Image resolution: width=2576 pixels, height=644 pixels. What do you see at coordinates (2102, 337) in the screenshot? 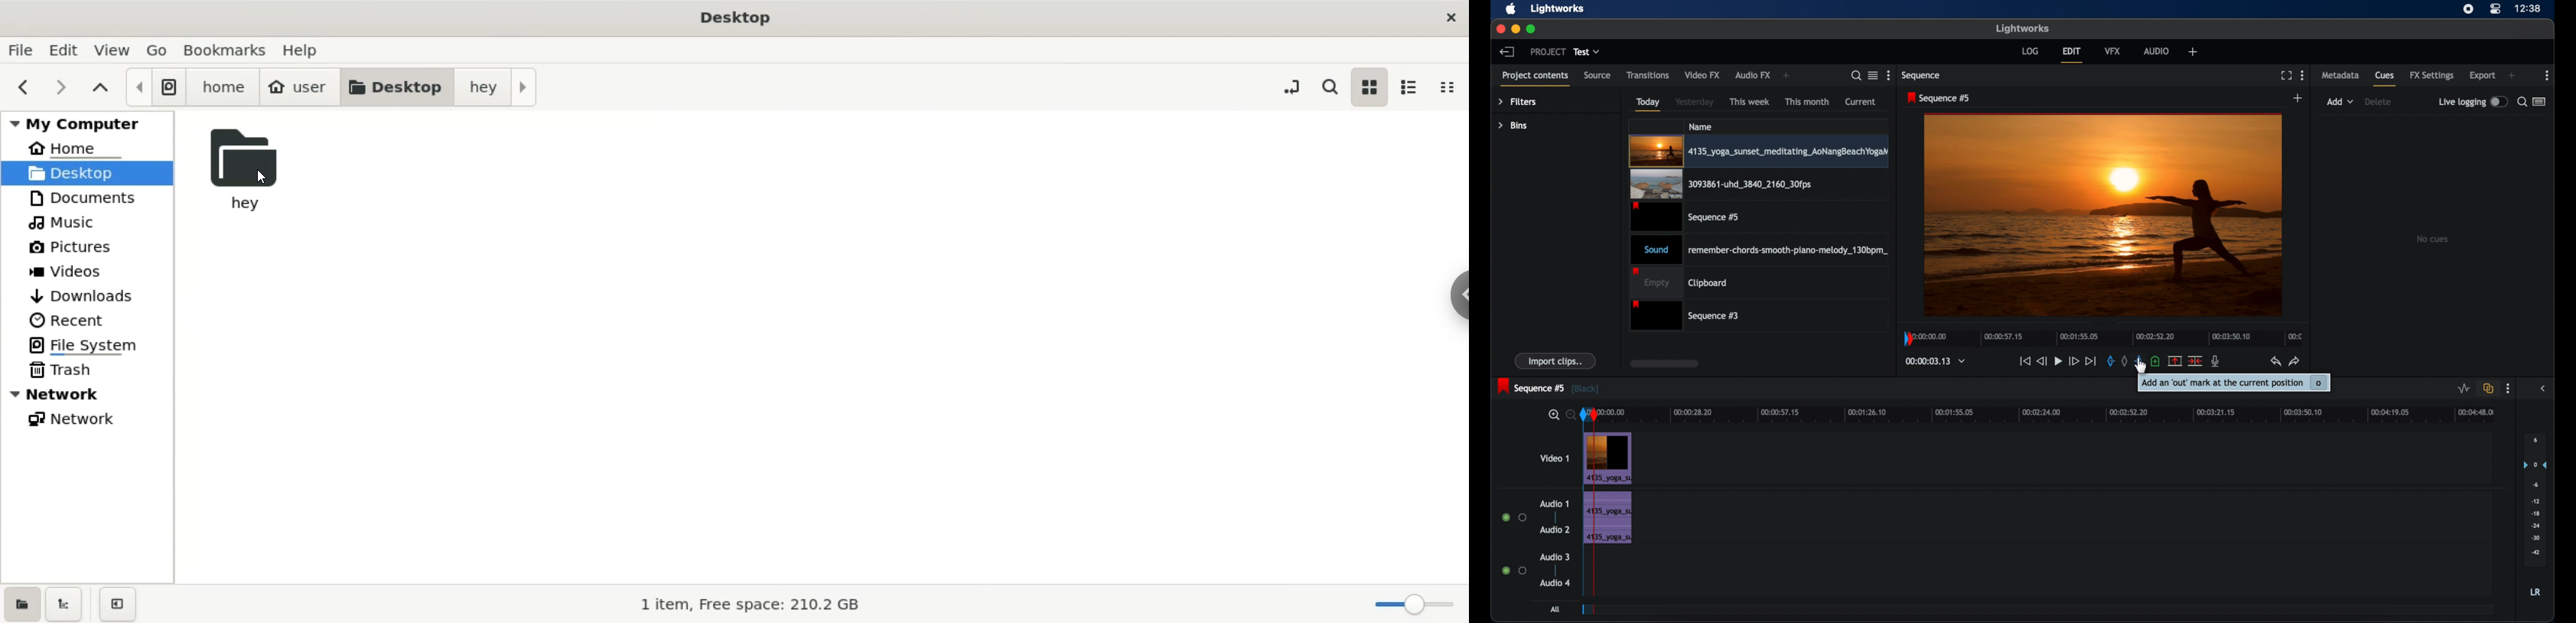
I see `timeline  scale` at bounding box center [2102, 337].